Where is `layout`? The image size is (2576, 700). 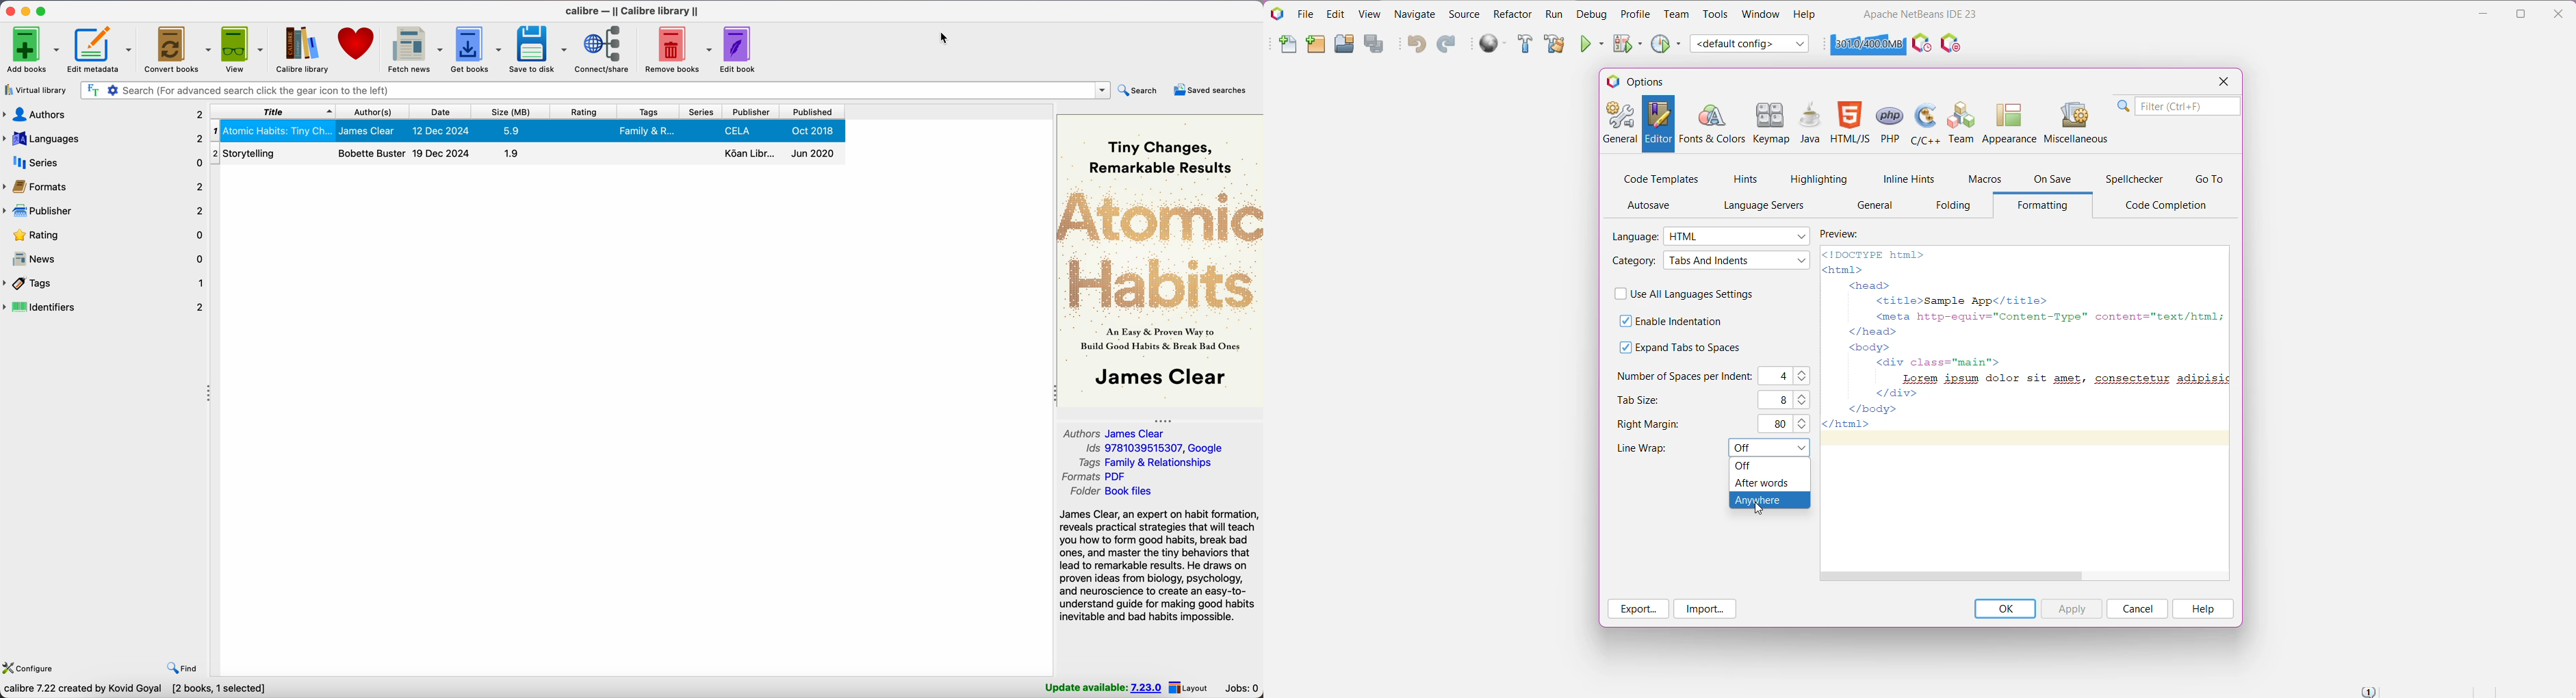 layout is located at coordinates (1189, 687).